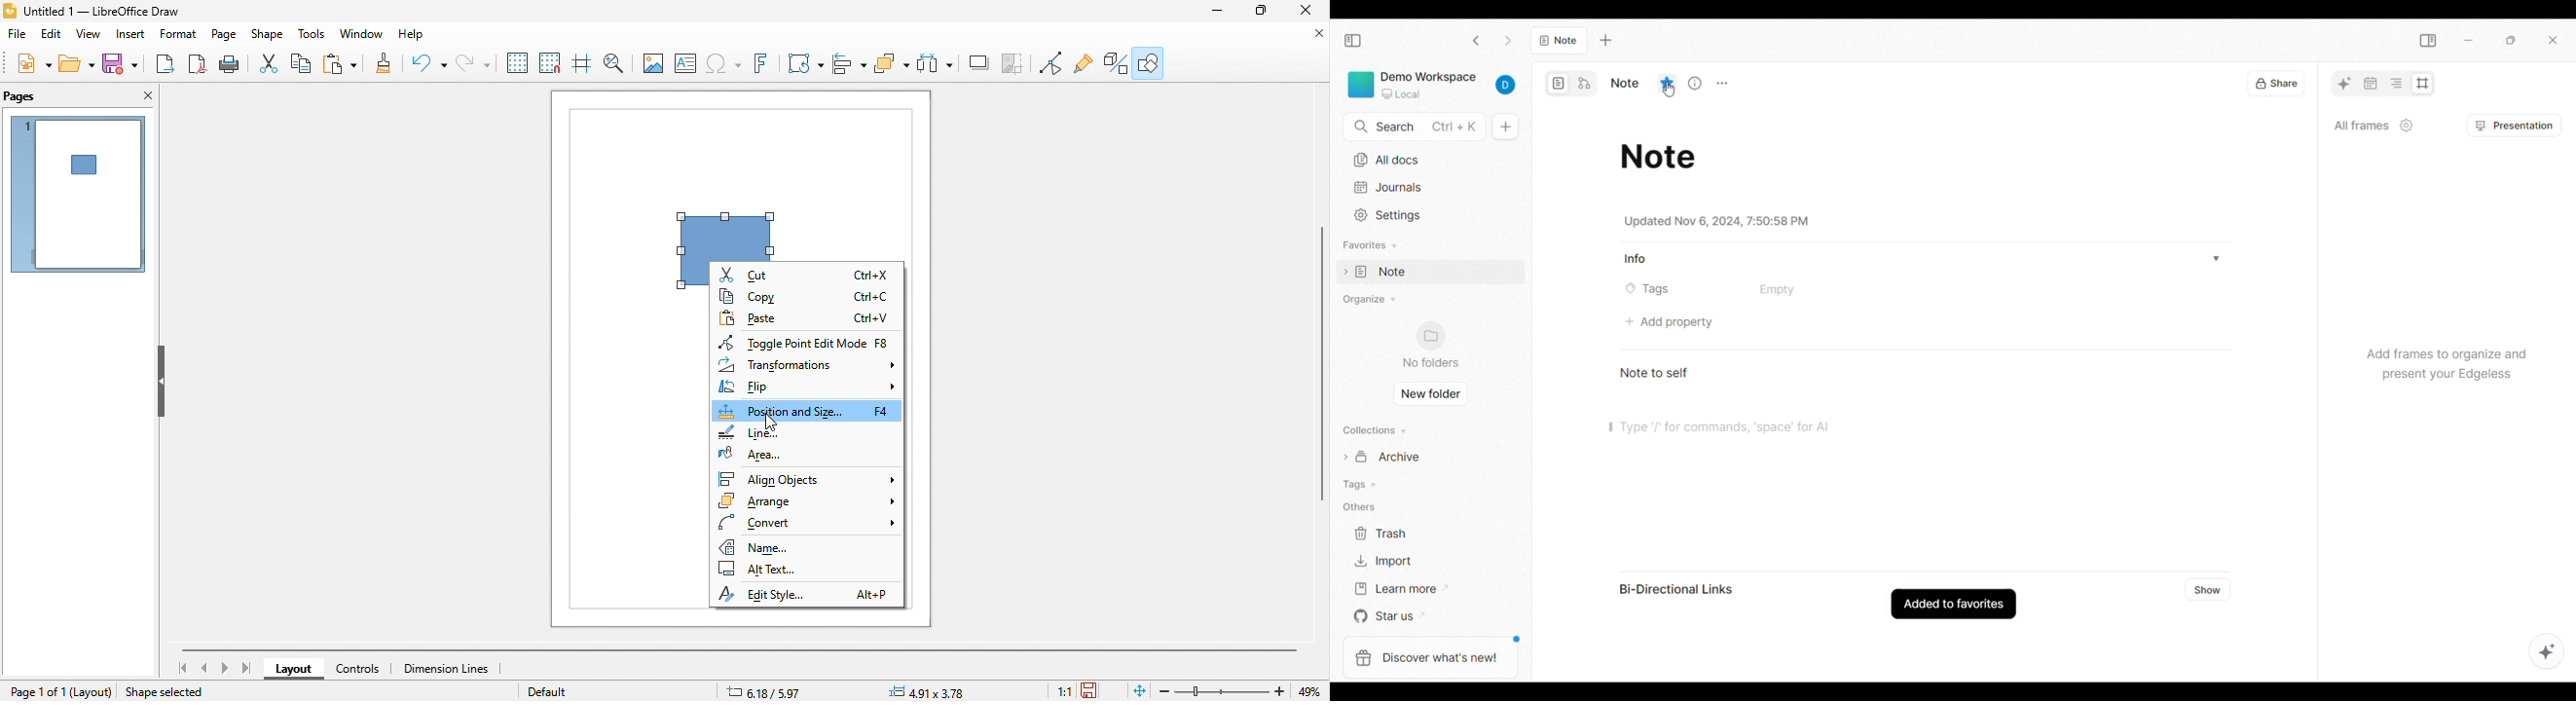  What do you see at coordinates (2515, 125) in the screenshot?
I see `Switch to presentation mode` at bounding box center [2515, 125].